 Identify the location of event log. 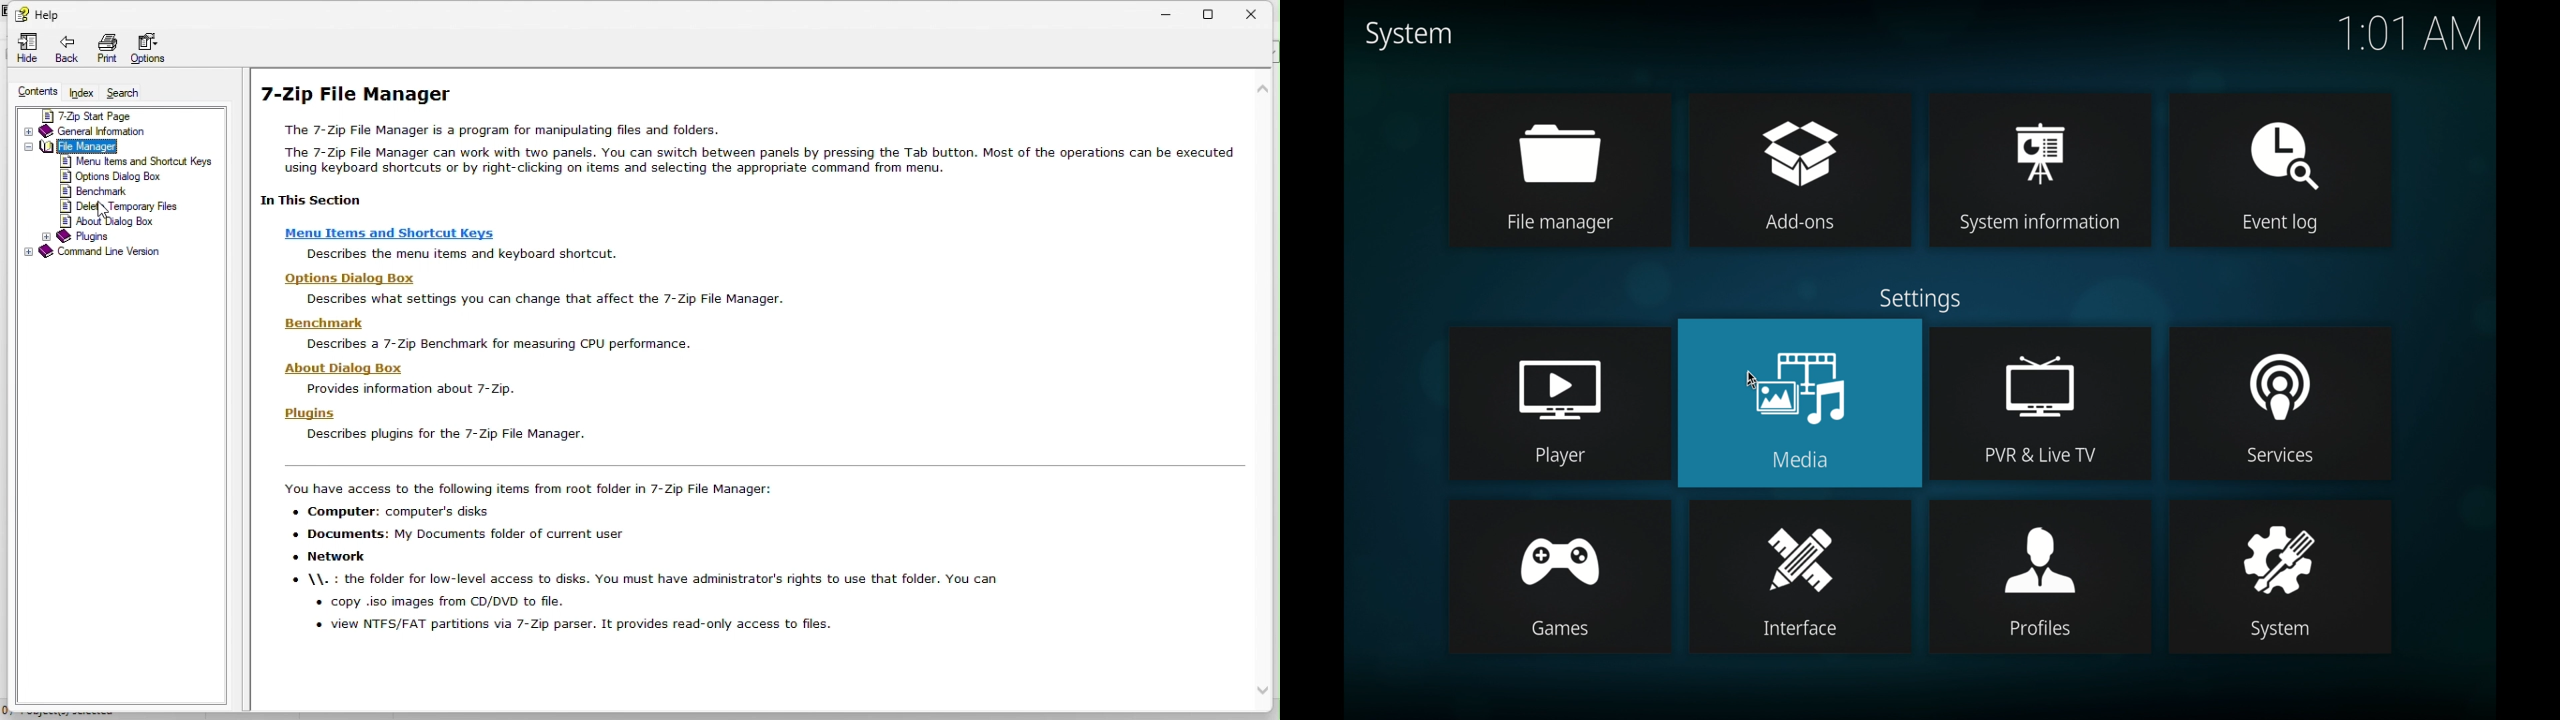
(2277, 143).